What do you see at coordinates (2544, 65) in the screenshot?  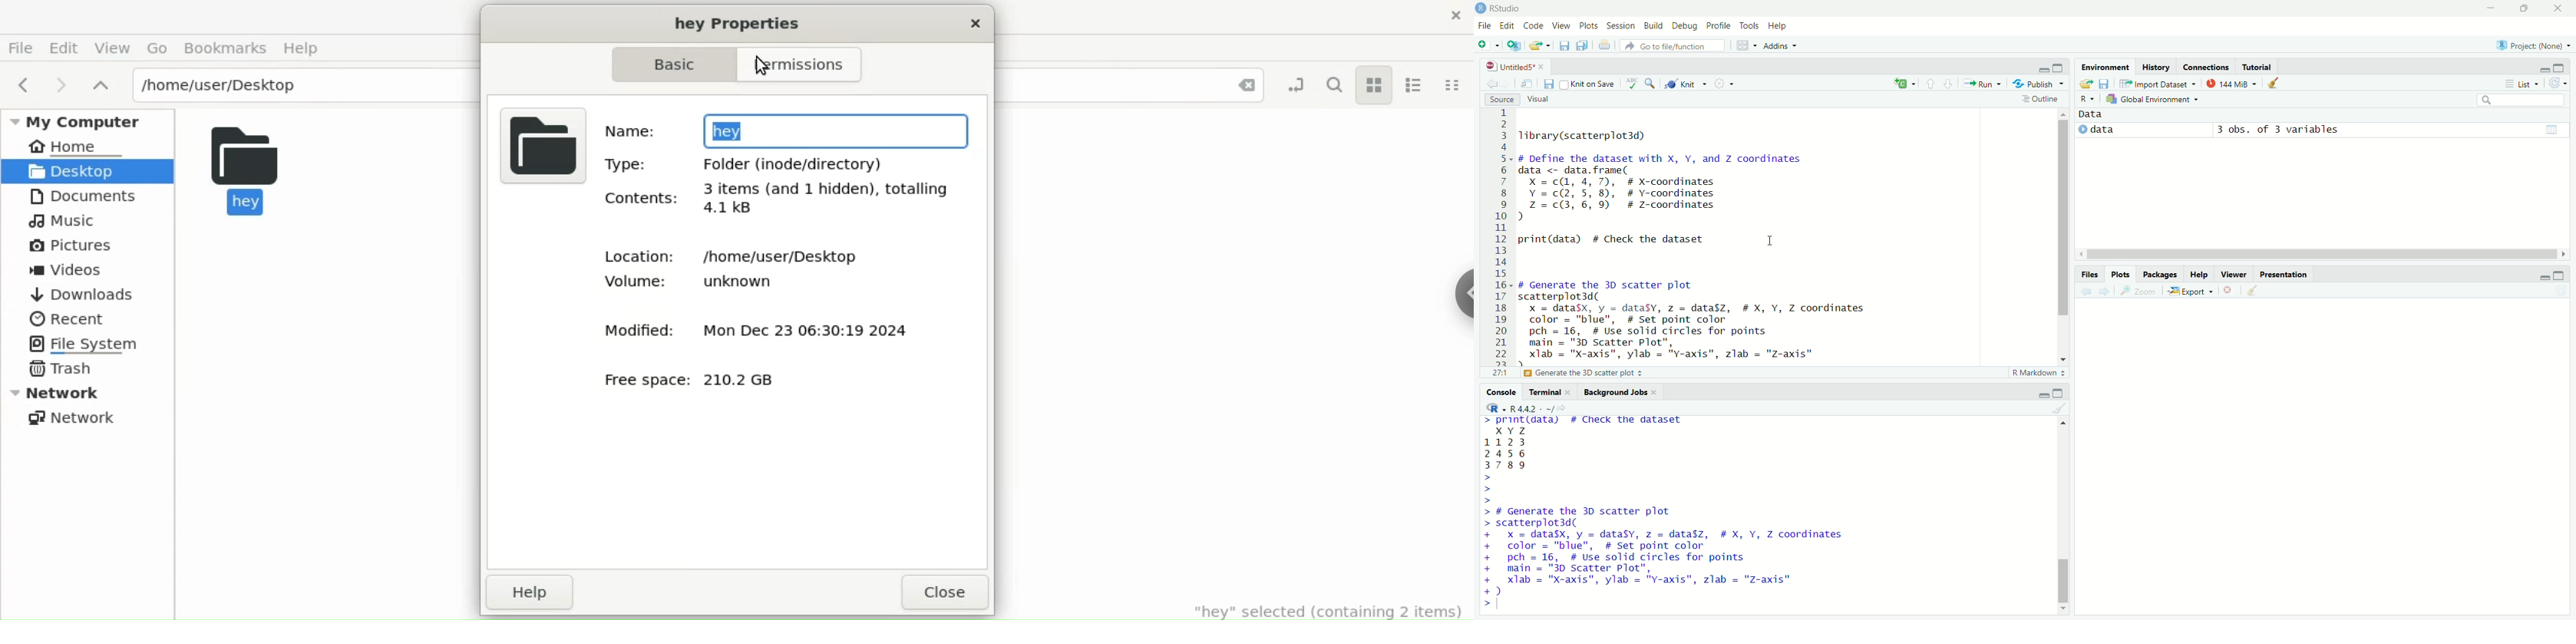 I see `minimize` at bounding box center [2544, 65].